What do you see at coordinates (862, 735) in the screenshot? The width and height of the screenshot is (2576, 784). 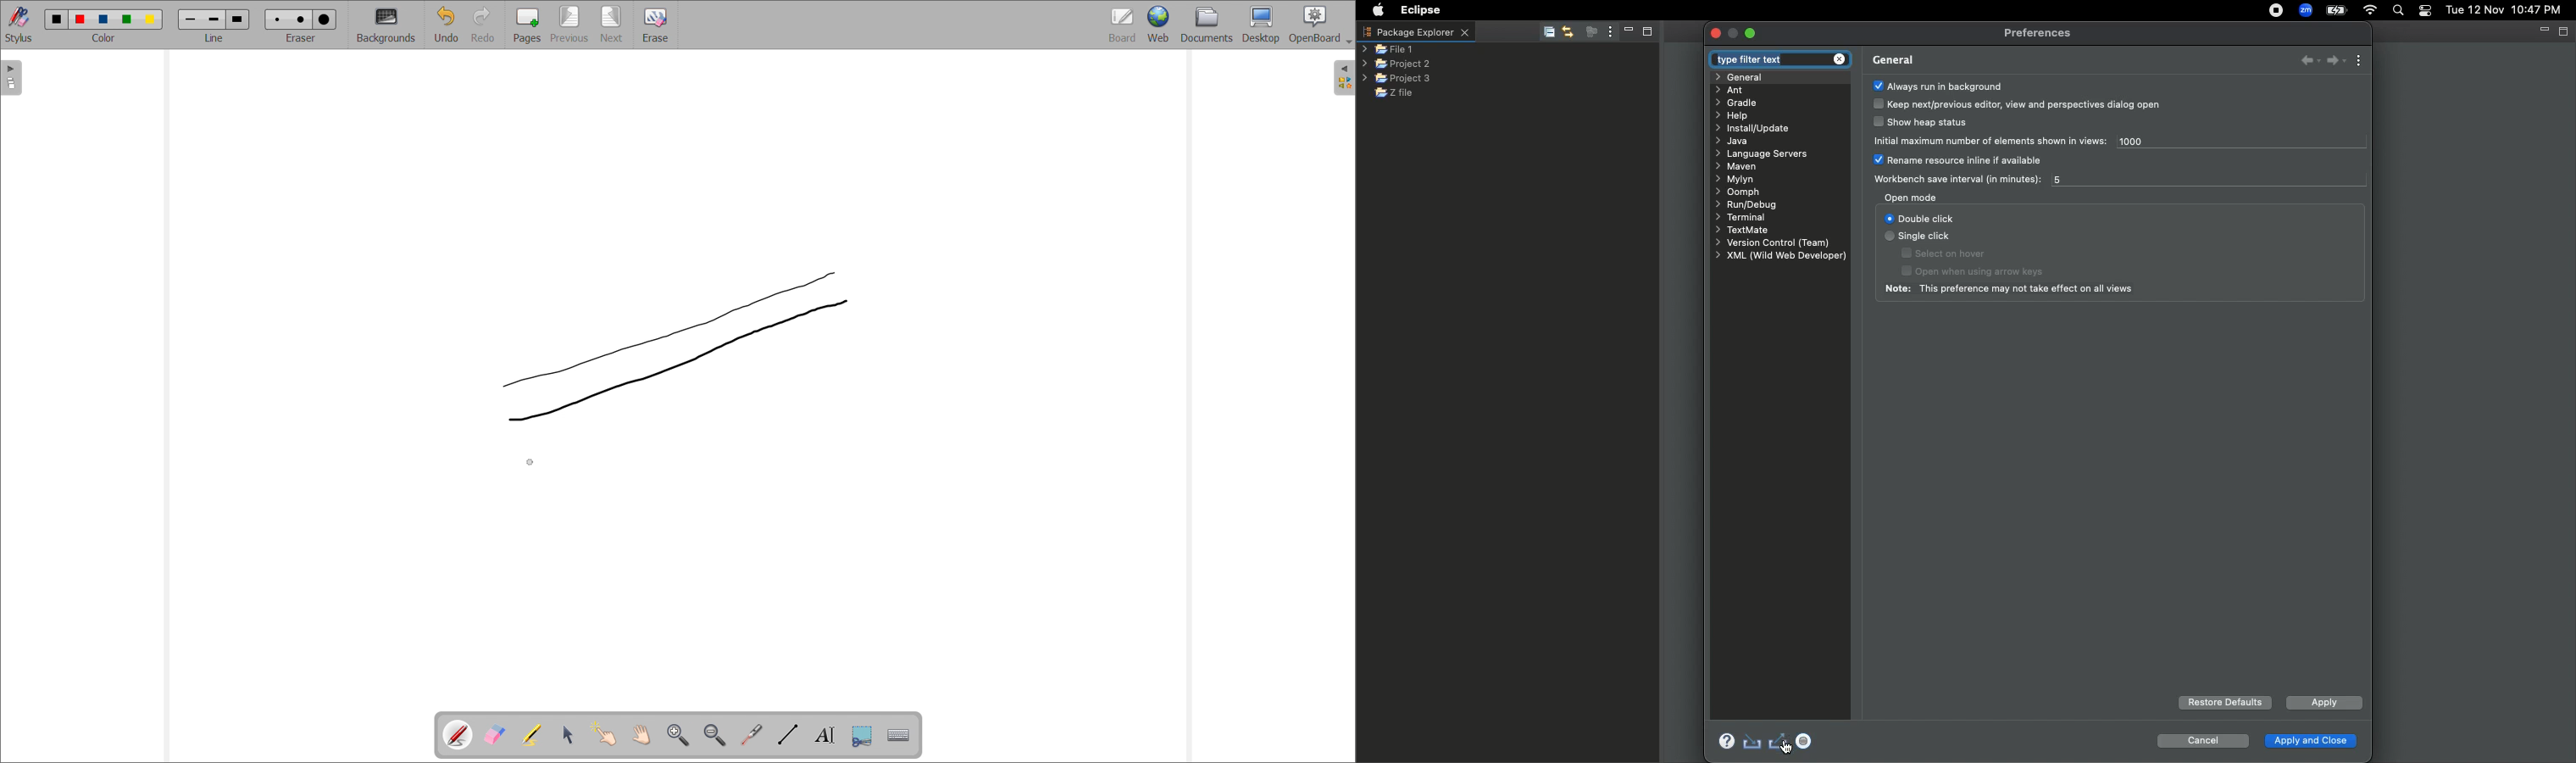 I see `capture part of the screen` at bounding box center [862, 735].